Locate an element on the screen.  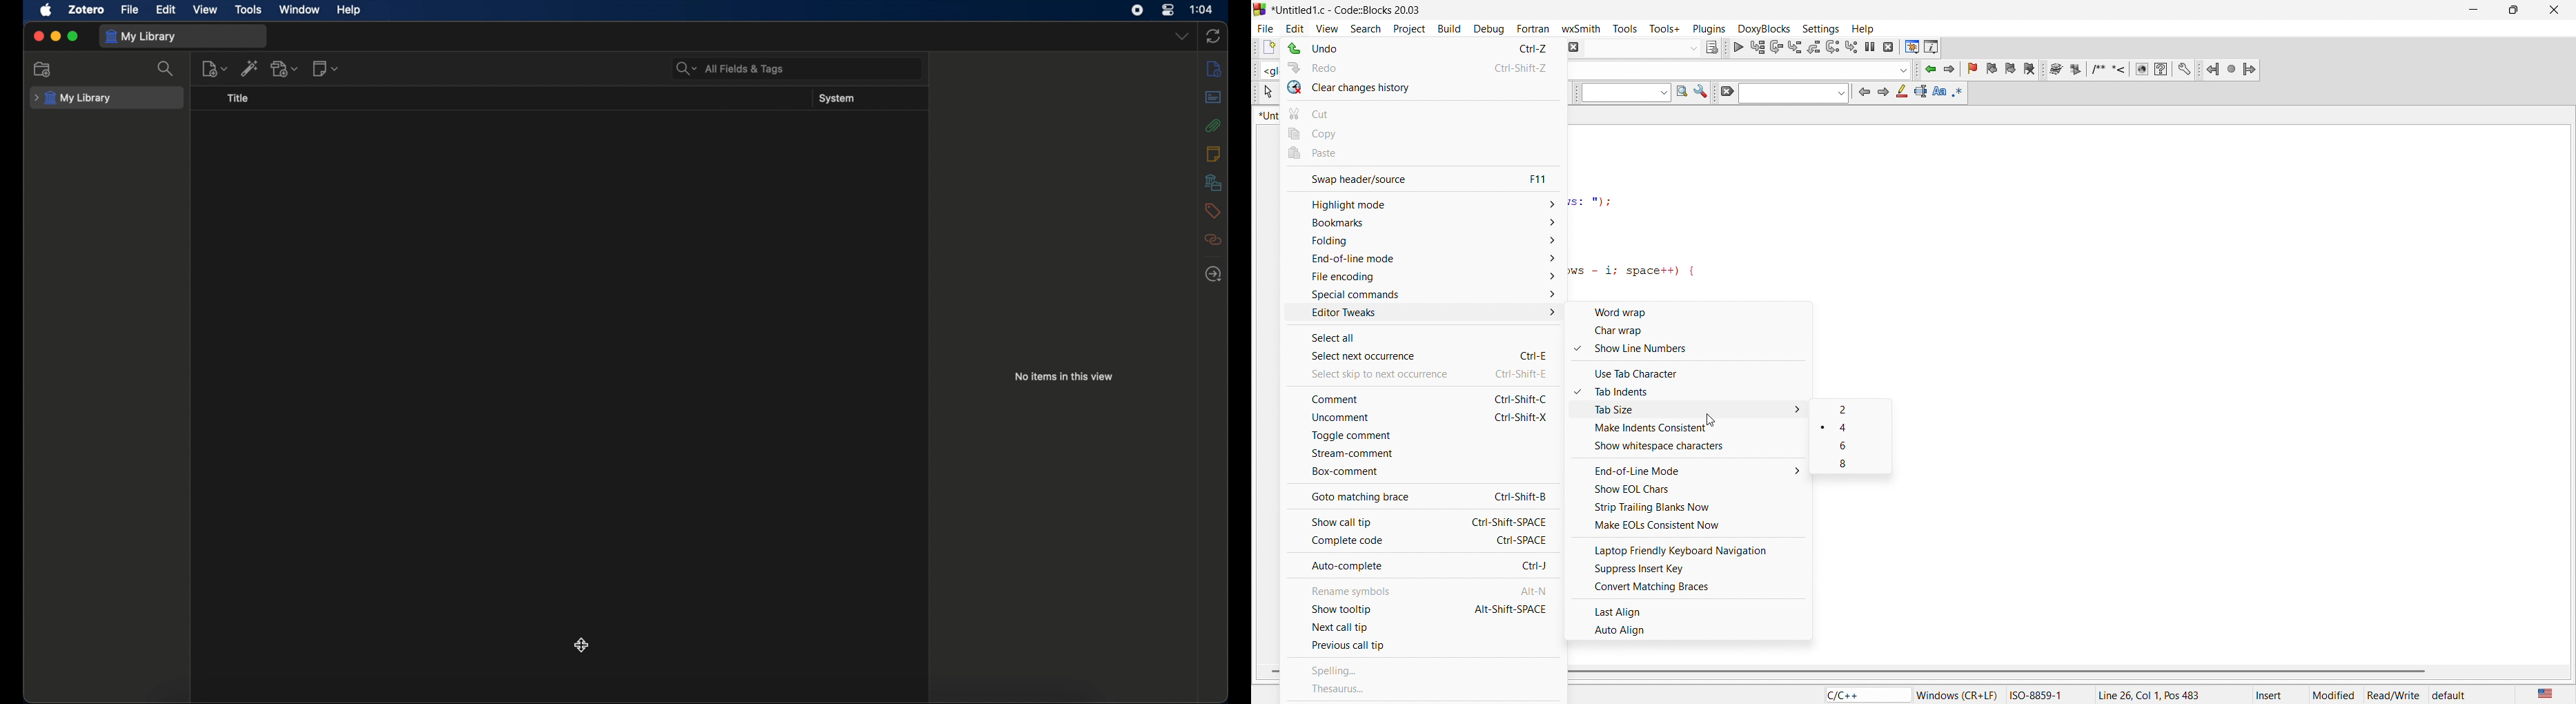
control center is located at coordinates (1168, 10).